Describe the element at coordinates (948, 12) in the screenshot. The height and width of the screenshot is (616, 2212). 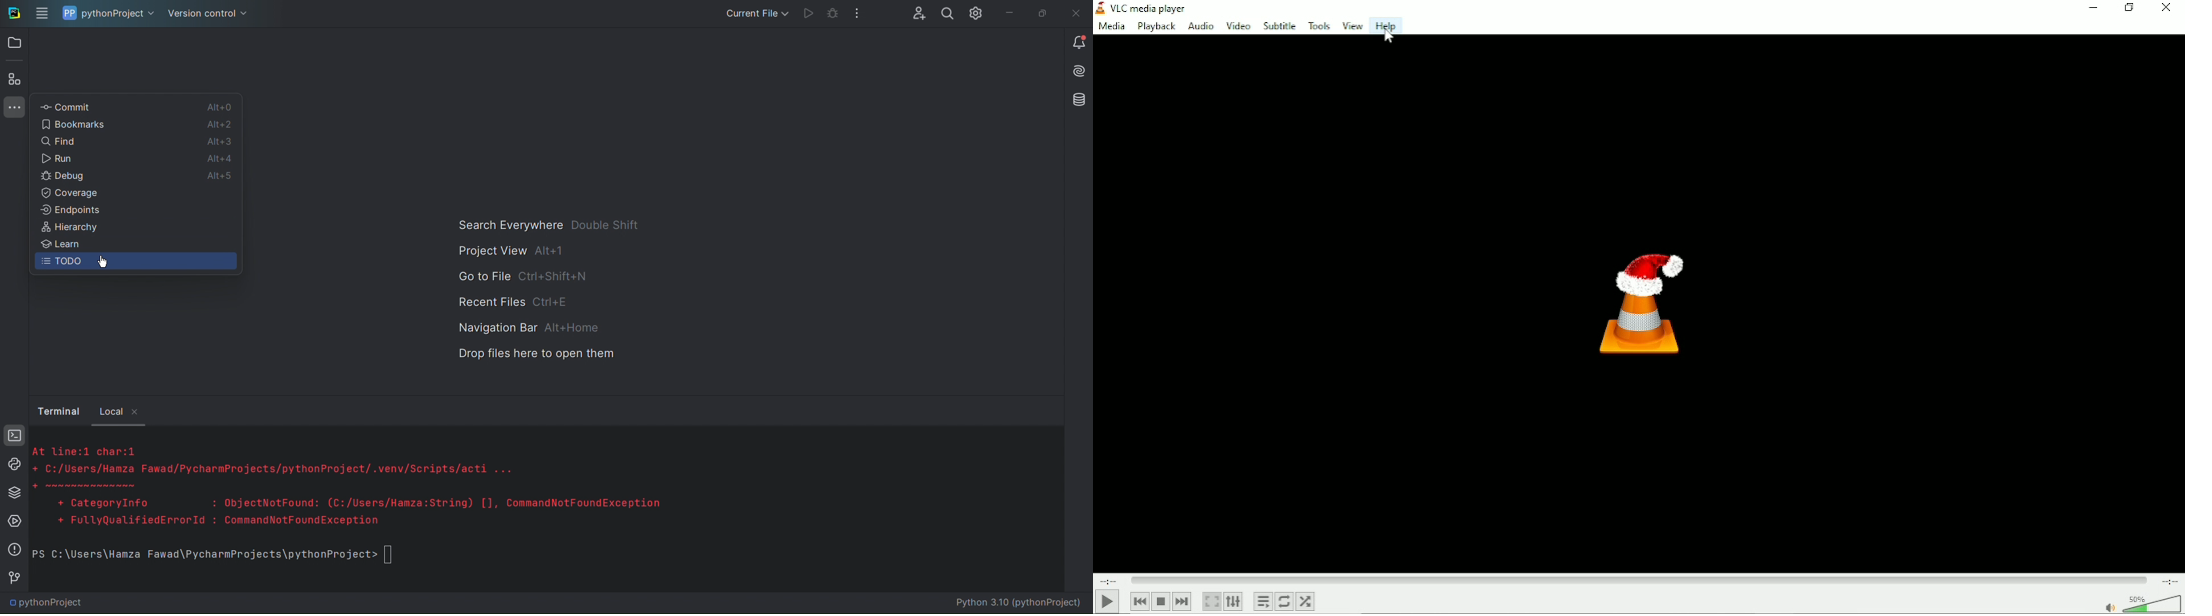
I see `Search` at that location.